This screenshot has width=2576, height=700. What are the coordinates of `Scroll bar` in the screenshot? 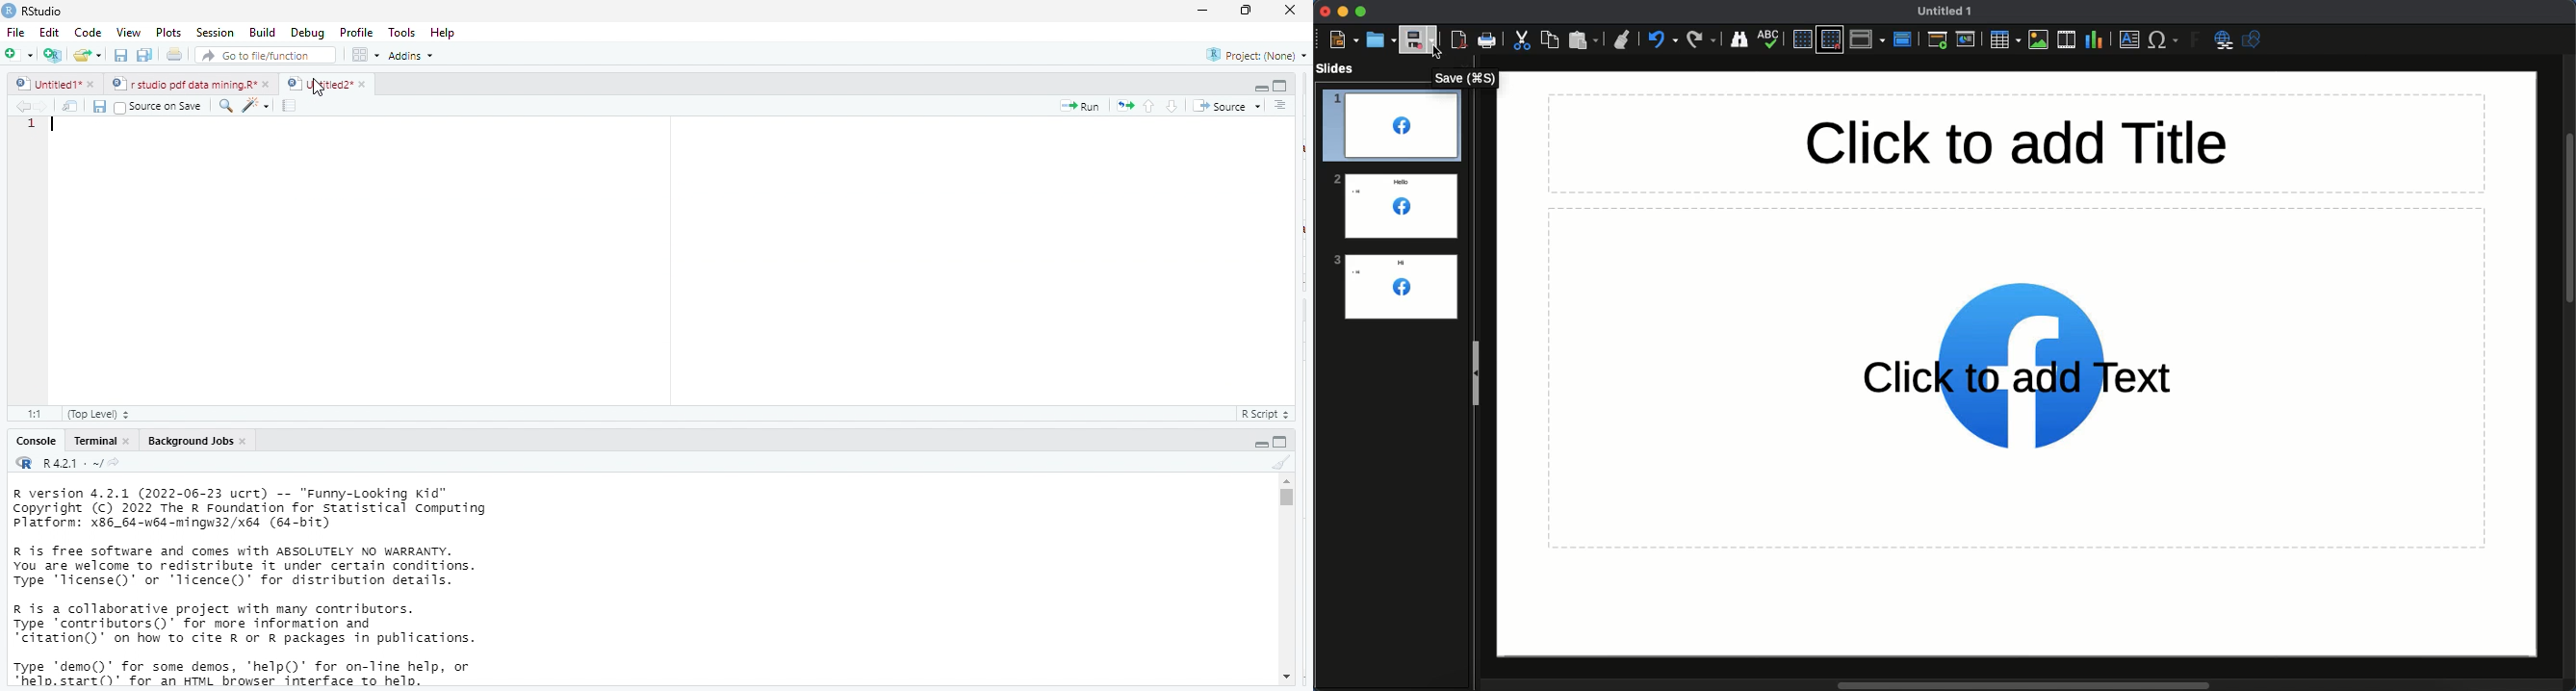 It's located at (2568, 218).